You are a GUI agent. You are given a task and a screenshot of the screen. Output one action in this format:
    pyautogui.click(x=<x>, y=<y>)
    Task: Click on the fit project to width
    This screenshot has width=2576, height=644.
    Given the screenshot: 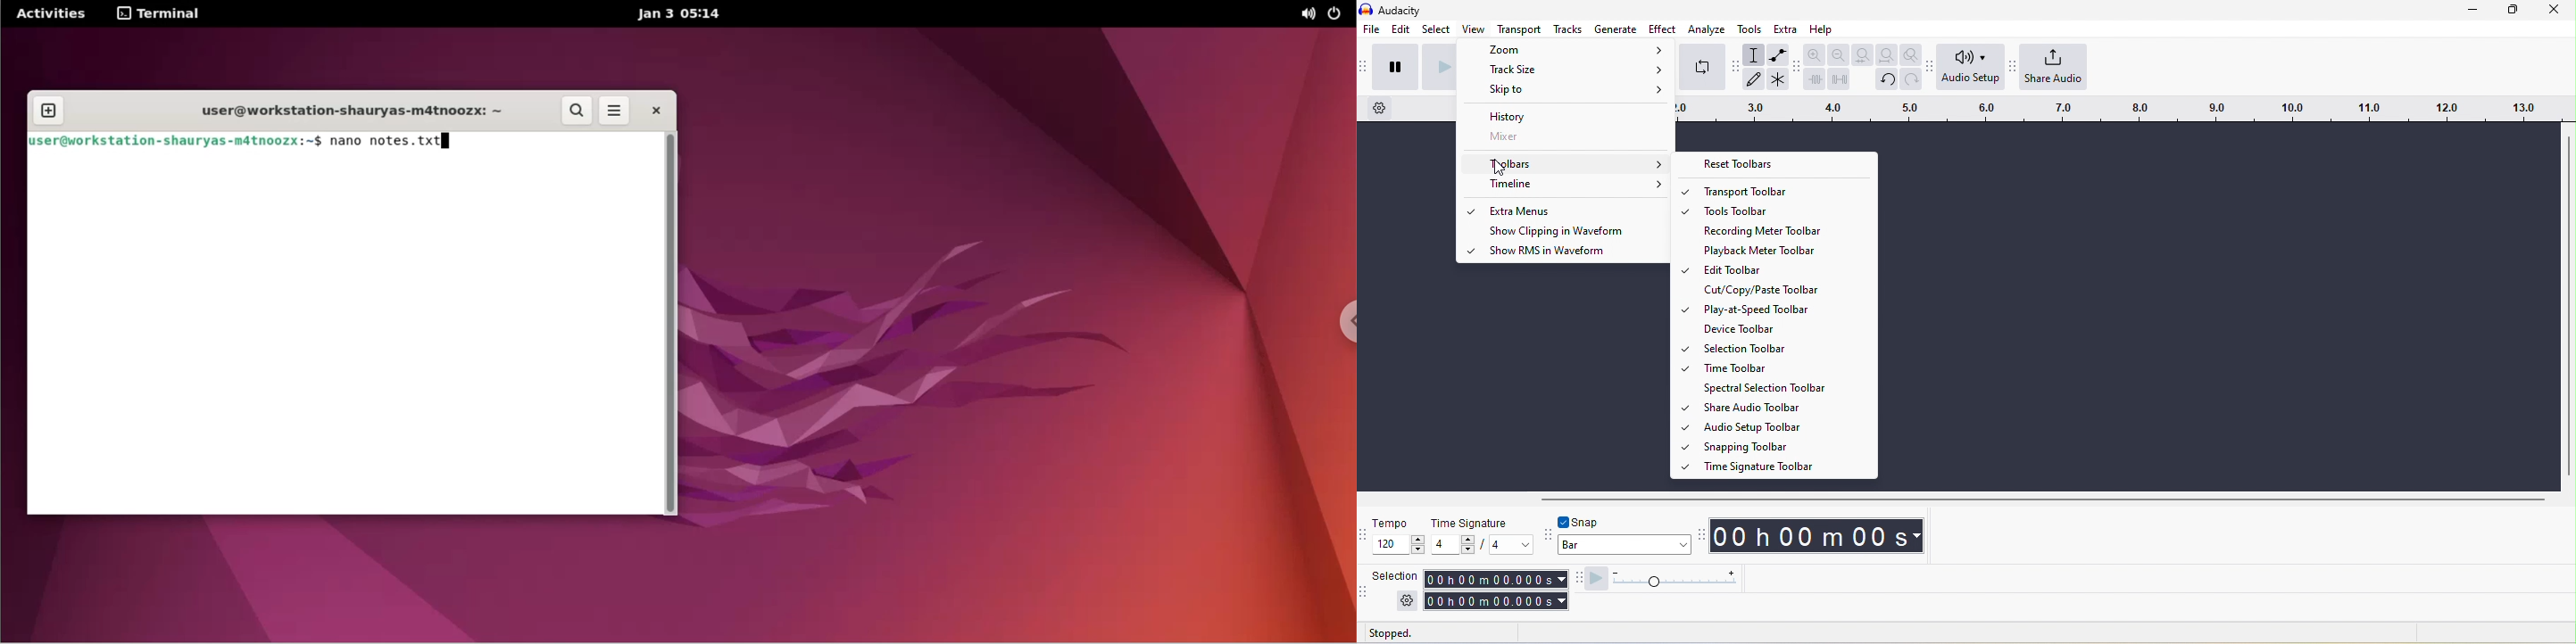 What is the action you would take?
    pyautogui.click(x=1888, y=54)
    